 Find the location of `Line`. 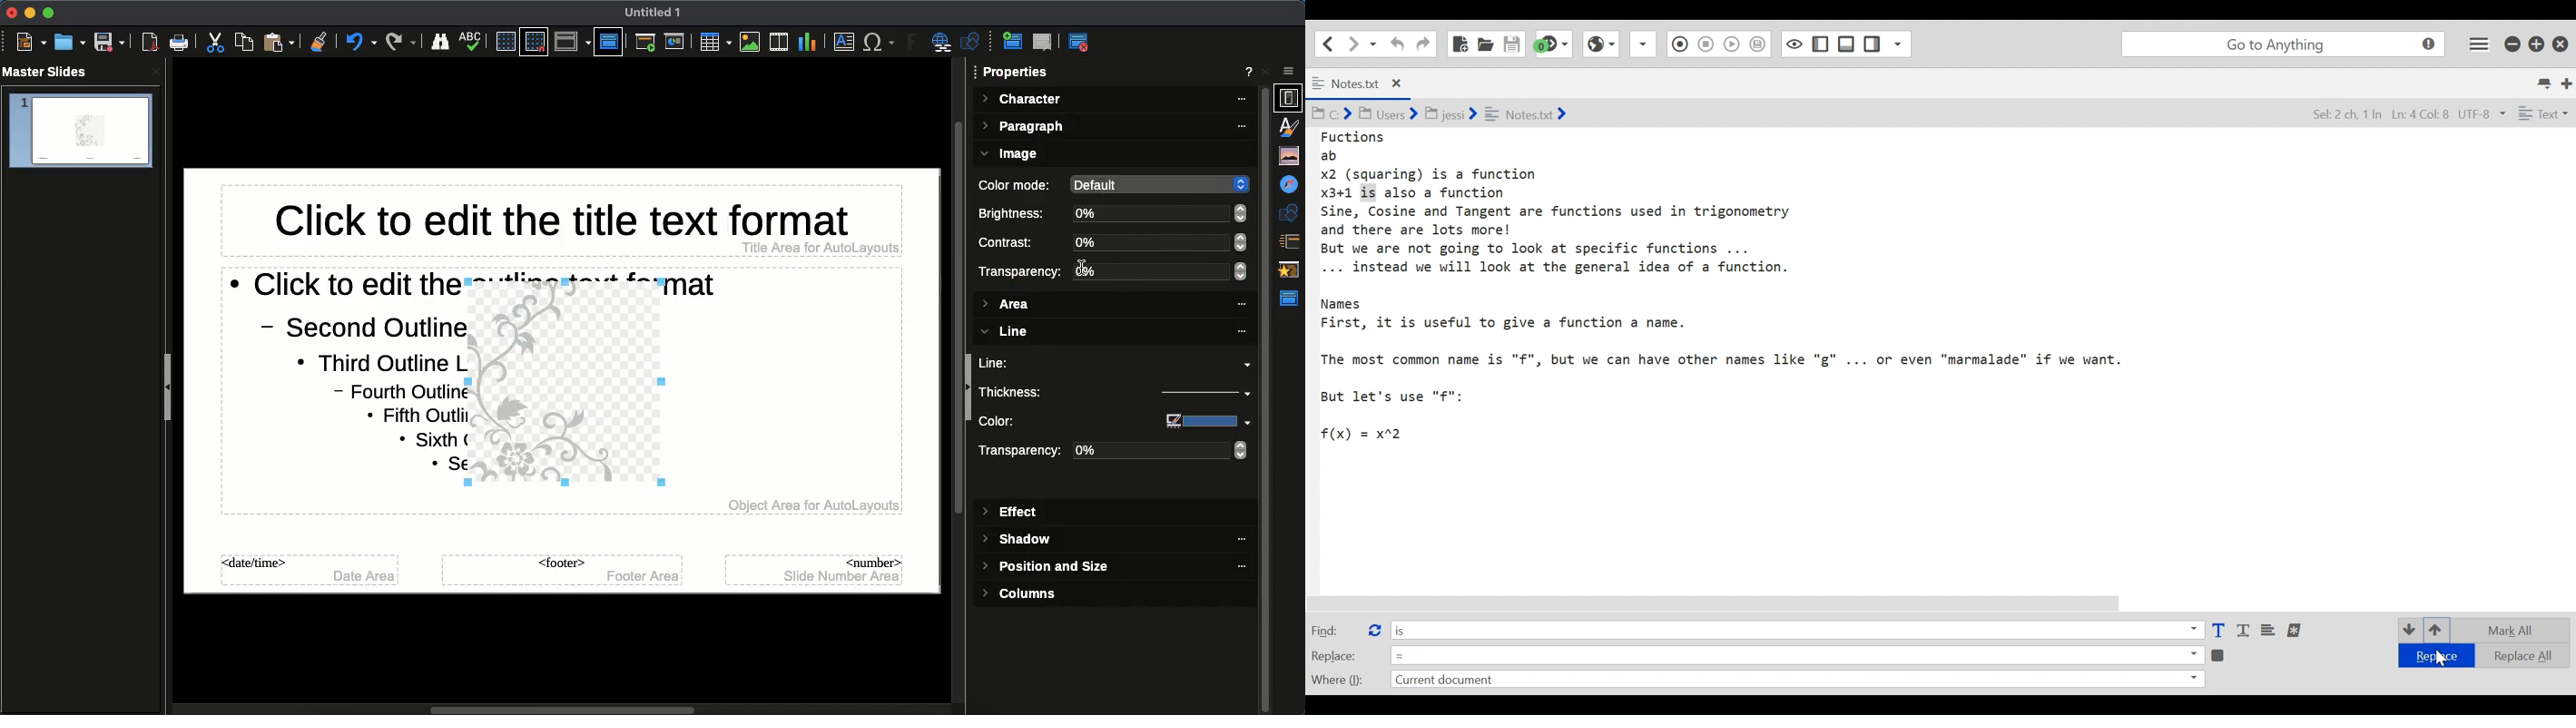

Line is located at coordinates (1119, 363).